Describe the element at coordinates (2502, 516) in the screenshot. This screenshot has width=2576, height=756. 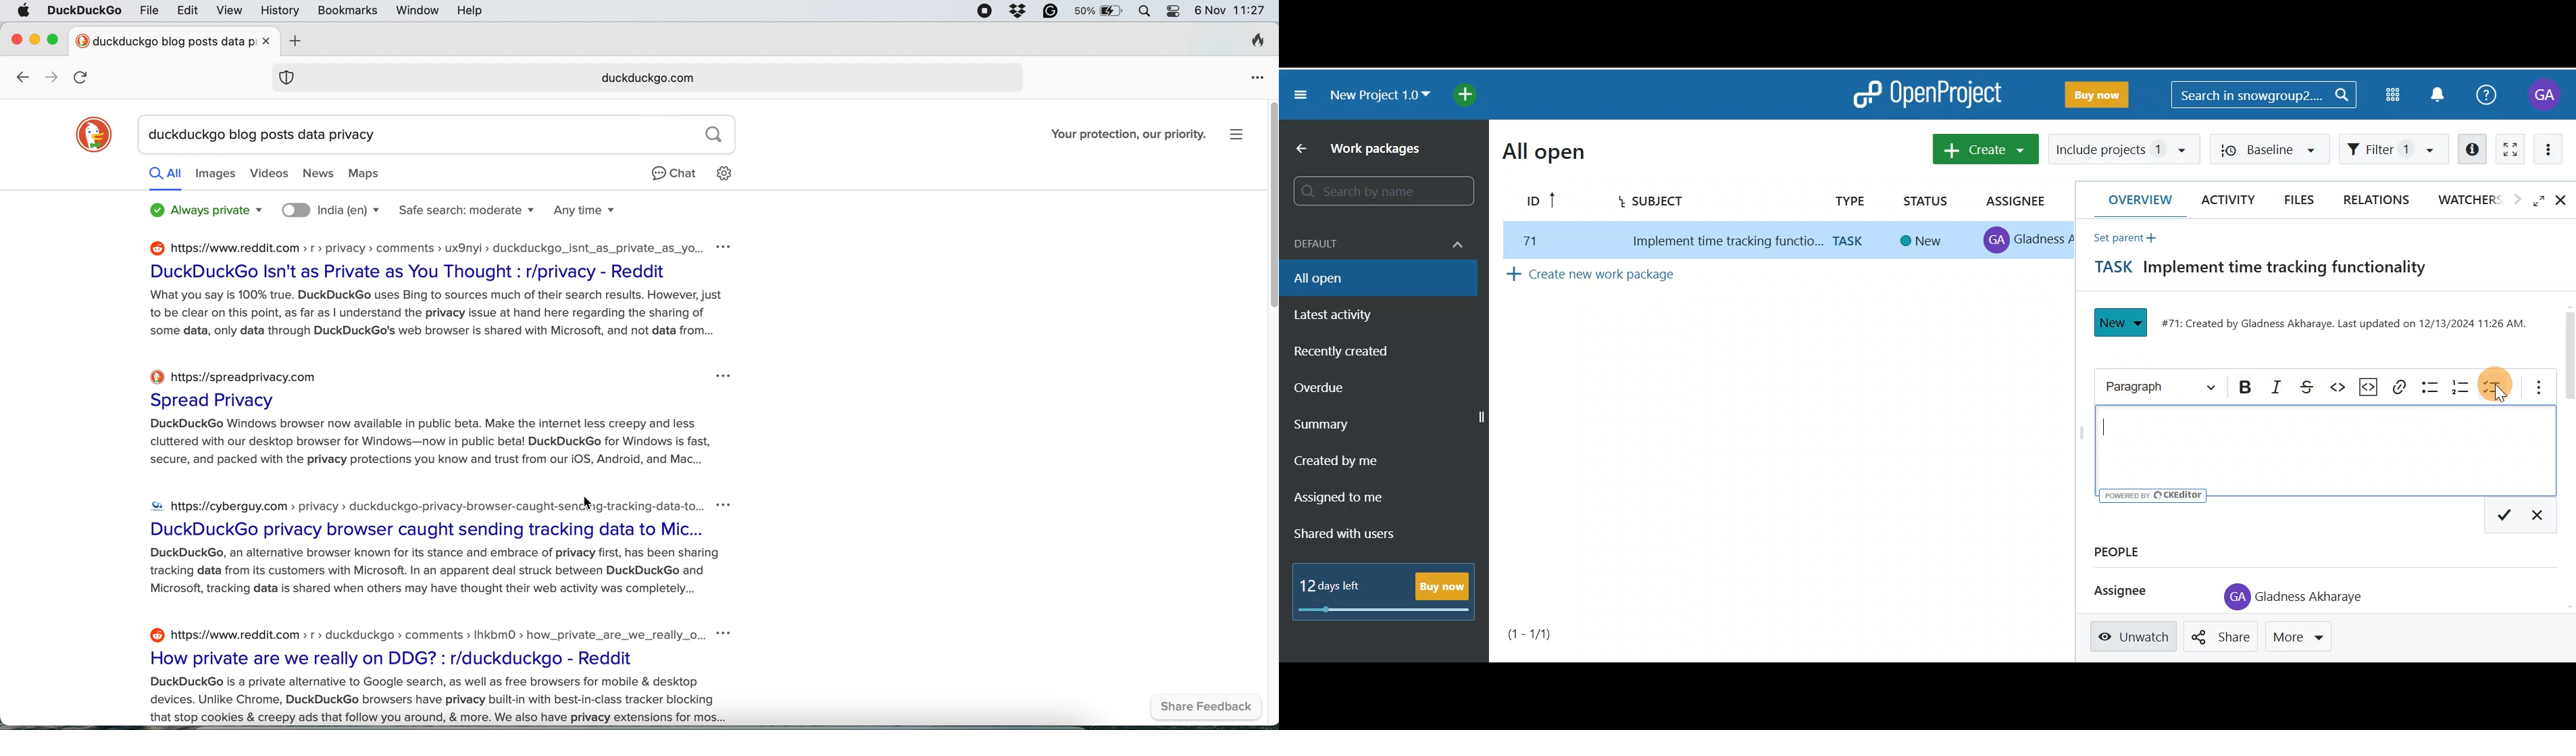
I see `Save` at that location.